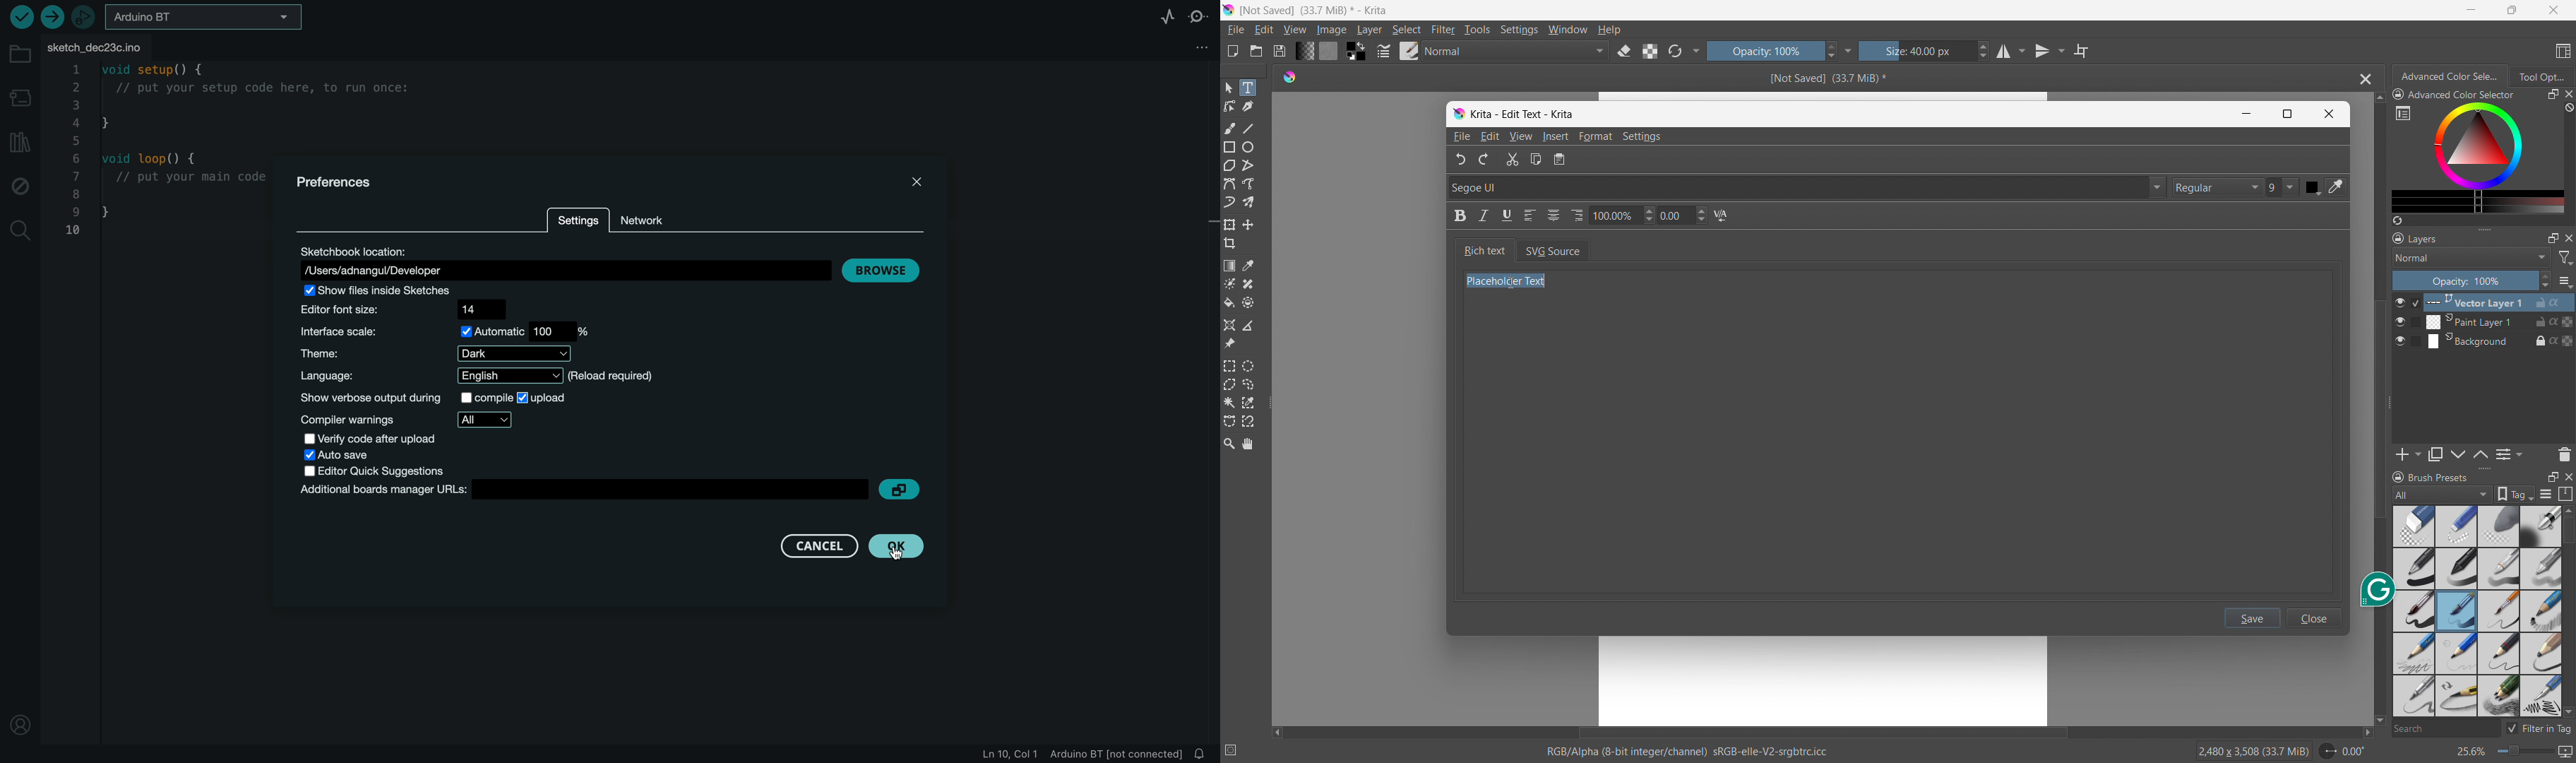  Describe the element at coordinates (1229, 403) in the screenshot. I see `contigious selection tool` at that location.